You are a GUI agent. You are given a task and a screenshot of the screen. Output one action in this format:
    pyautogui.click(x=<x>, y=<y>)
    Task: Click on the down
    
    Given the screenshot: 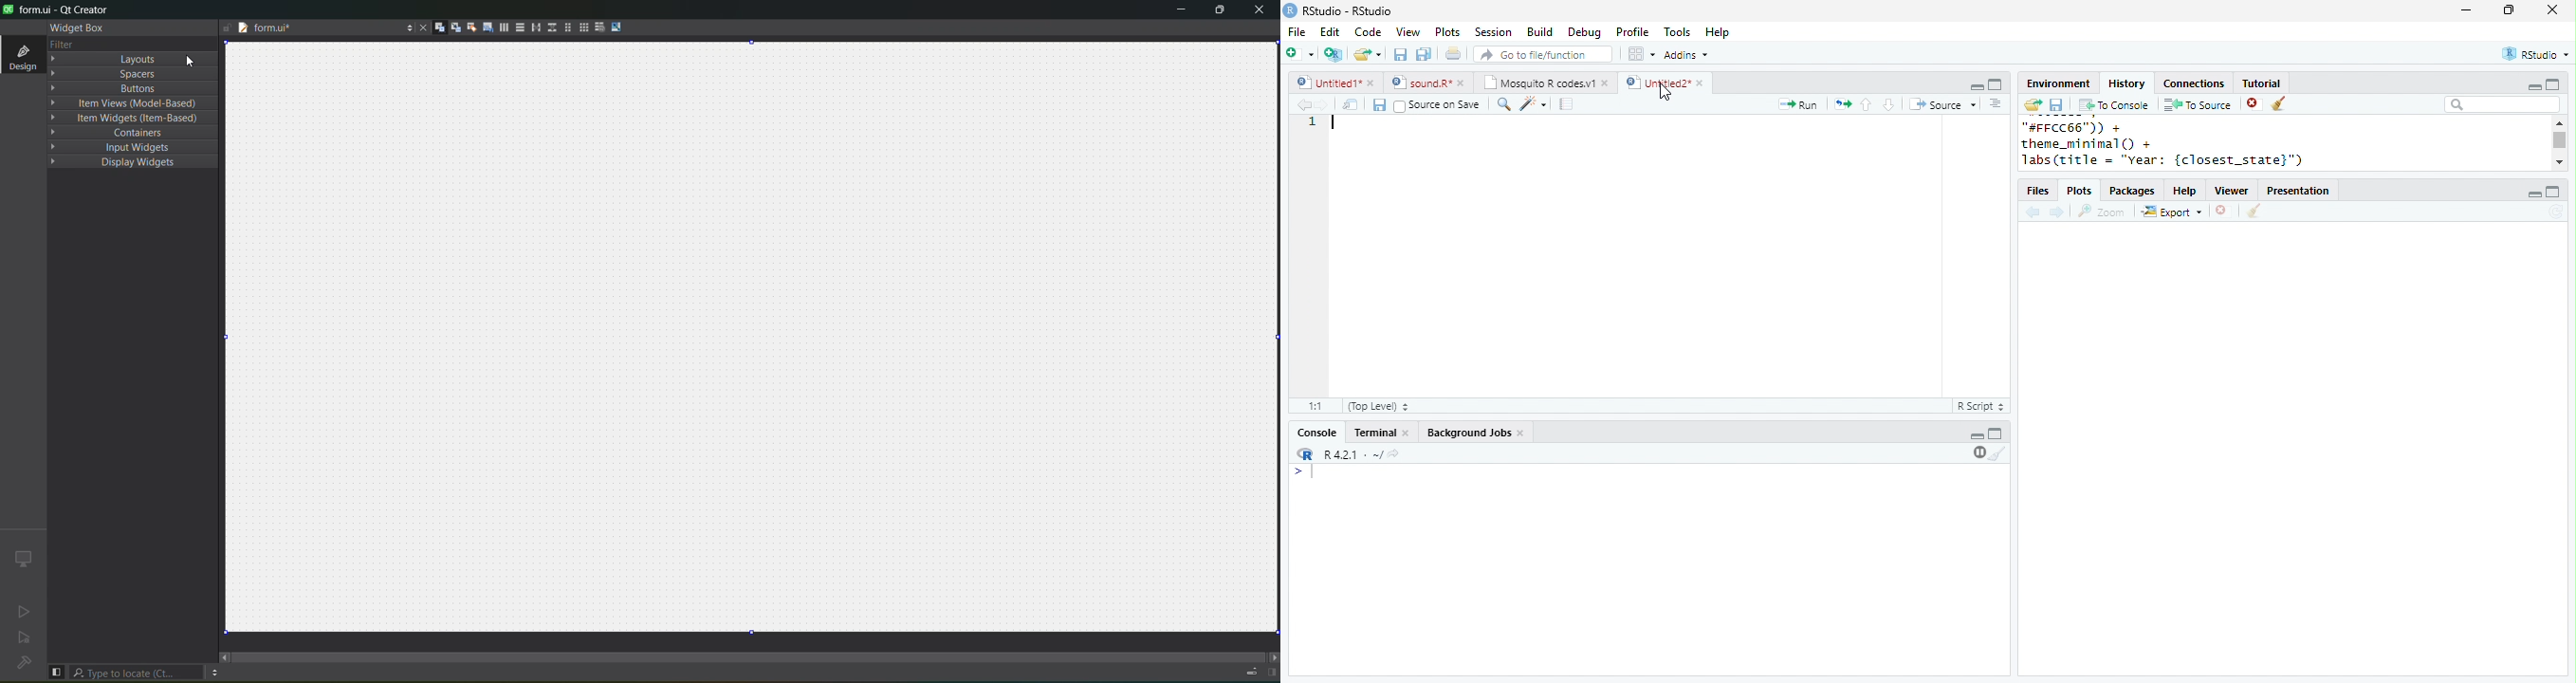 What is the action you would take?
    pyautogui.click(x=1887, y=104)
    